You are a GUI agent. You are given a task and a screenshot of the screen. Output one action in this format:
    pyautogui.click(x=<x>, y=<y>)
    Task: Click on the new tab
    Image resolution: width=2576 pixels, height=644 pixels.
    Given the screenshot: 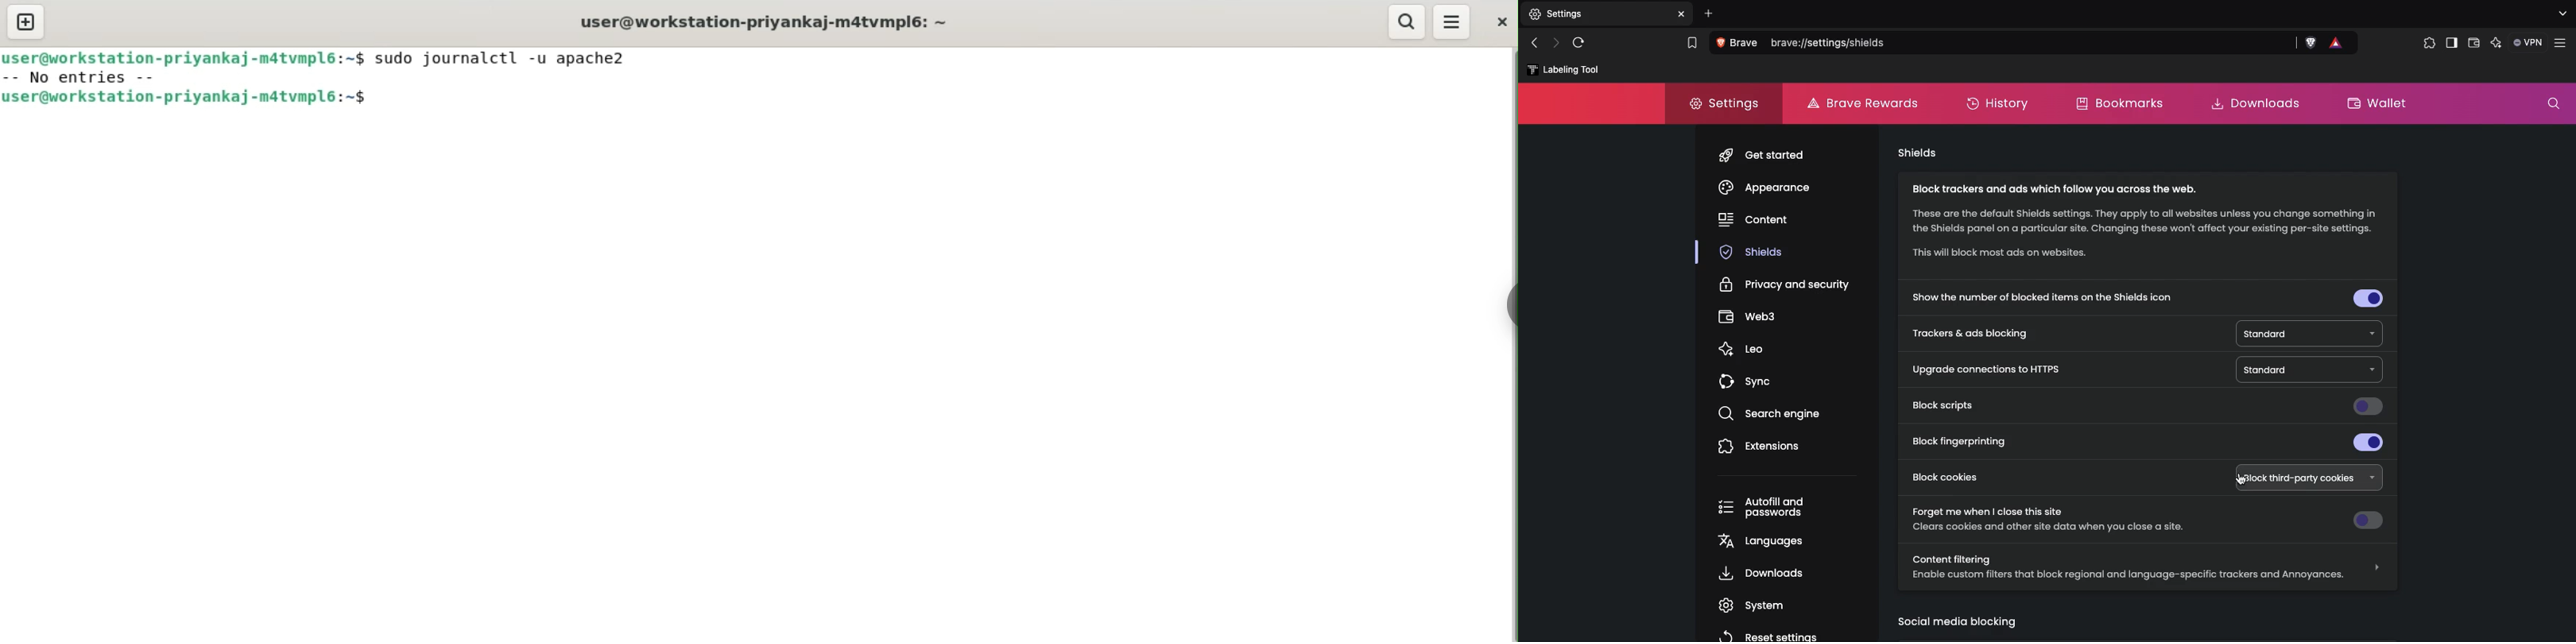 What is the action you would take?
    pyautogui.click(x=25, y=22)
    